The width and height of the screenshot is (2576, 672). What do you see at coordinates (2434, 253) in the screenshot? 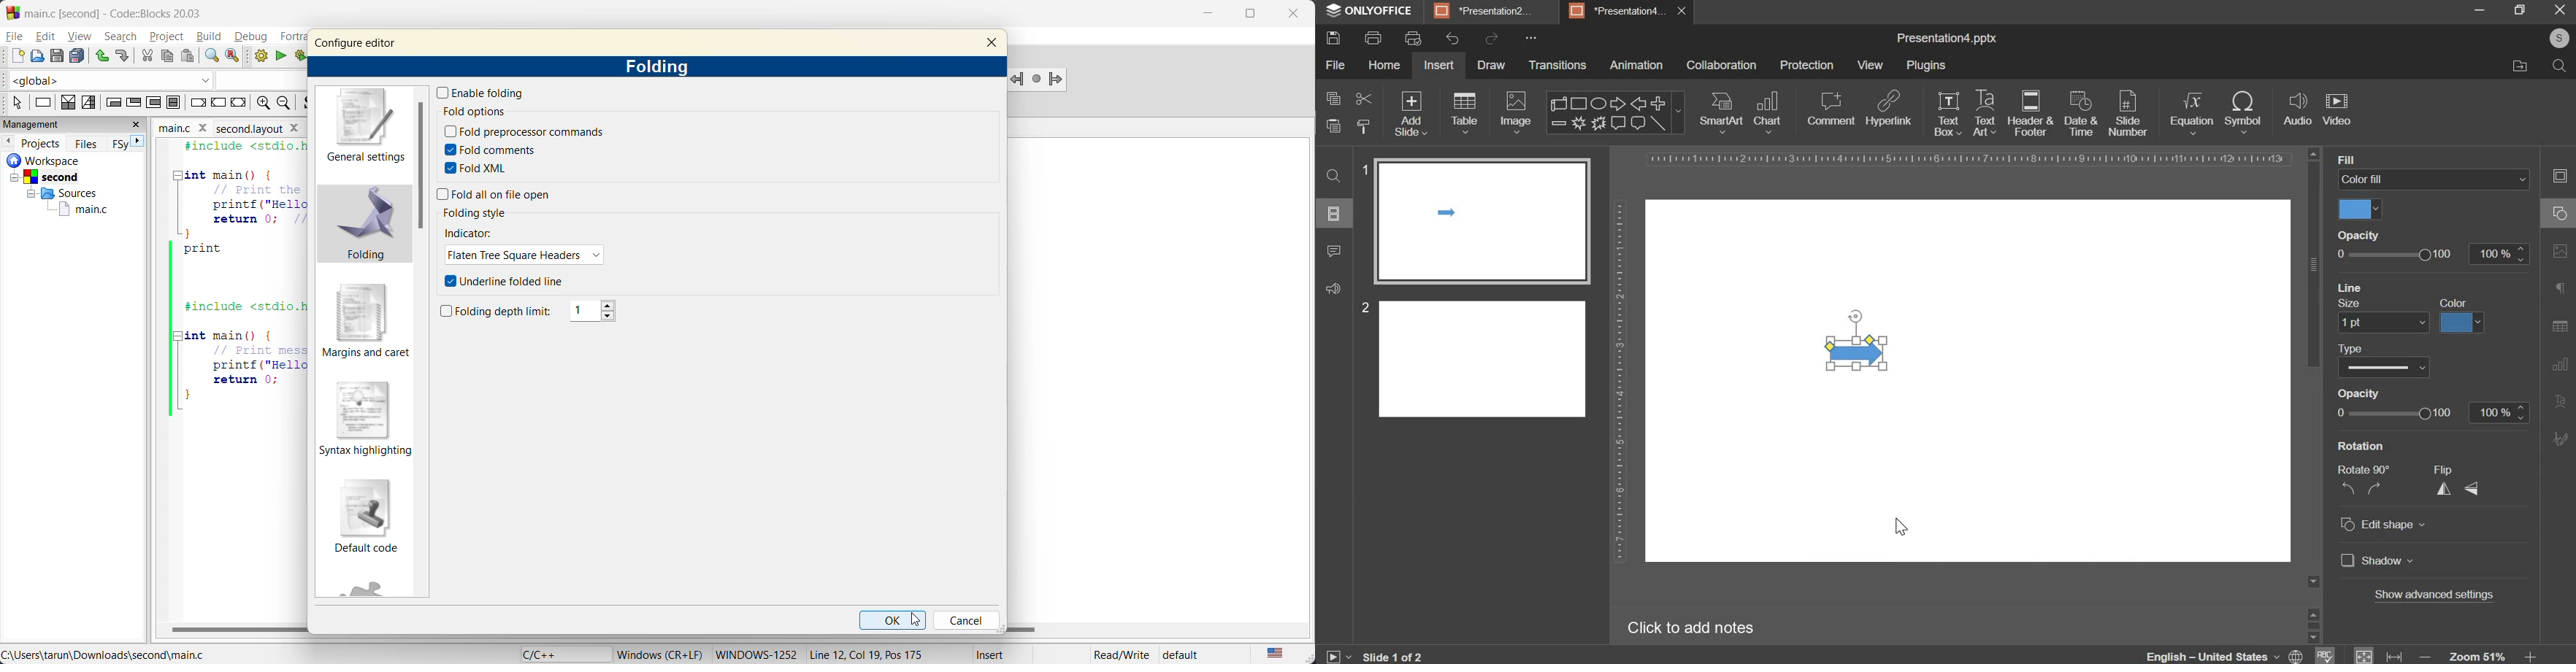
I see `opacity` at bounding box center [2434, 253].